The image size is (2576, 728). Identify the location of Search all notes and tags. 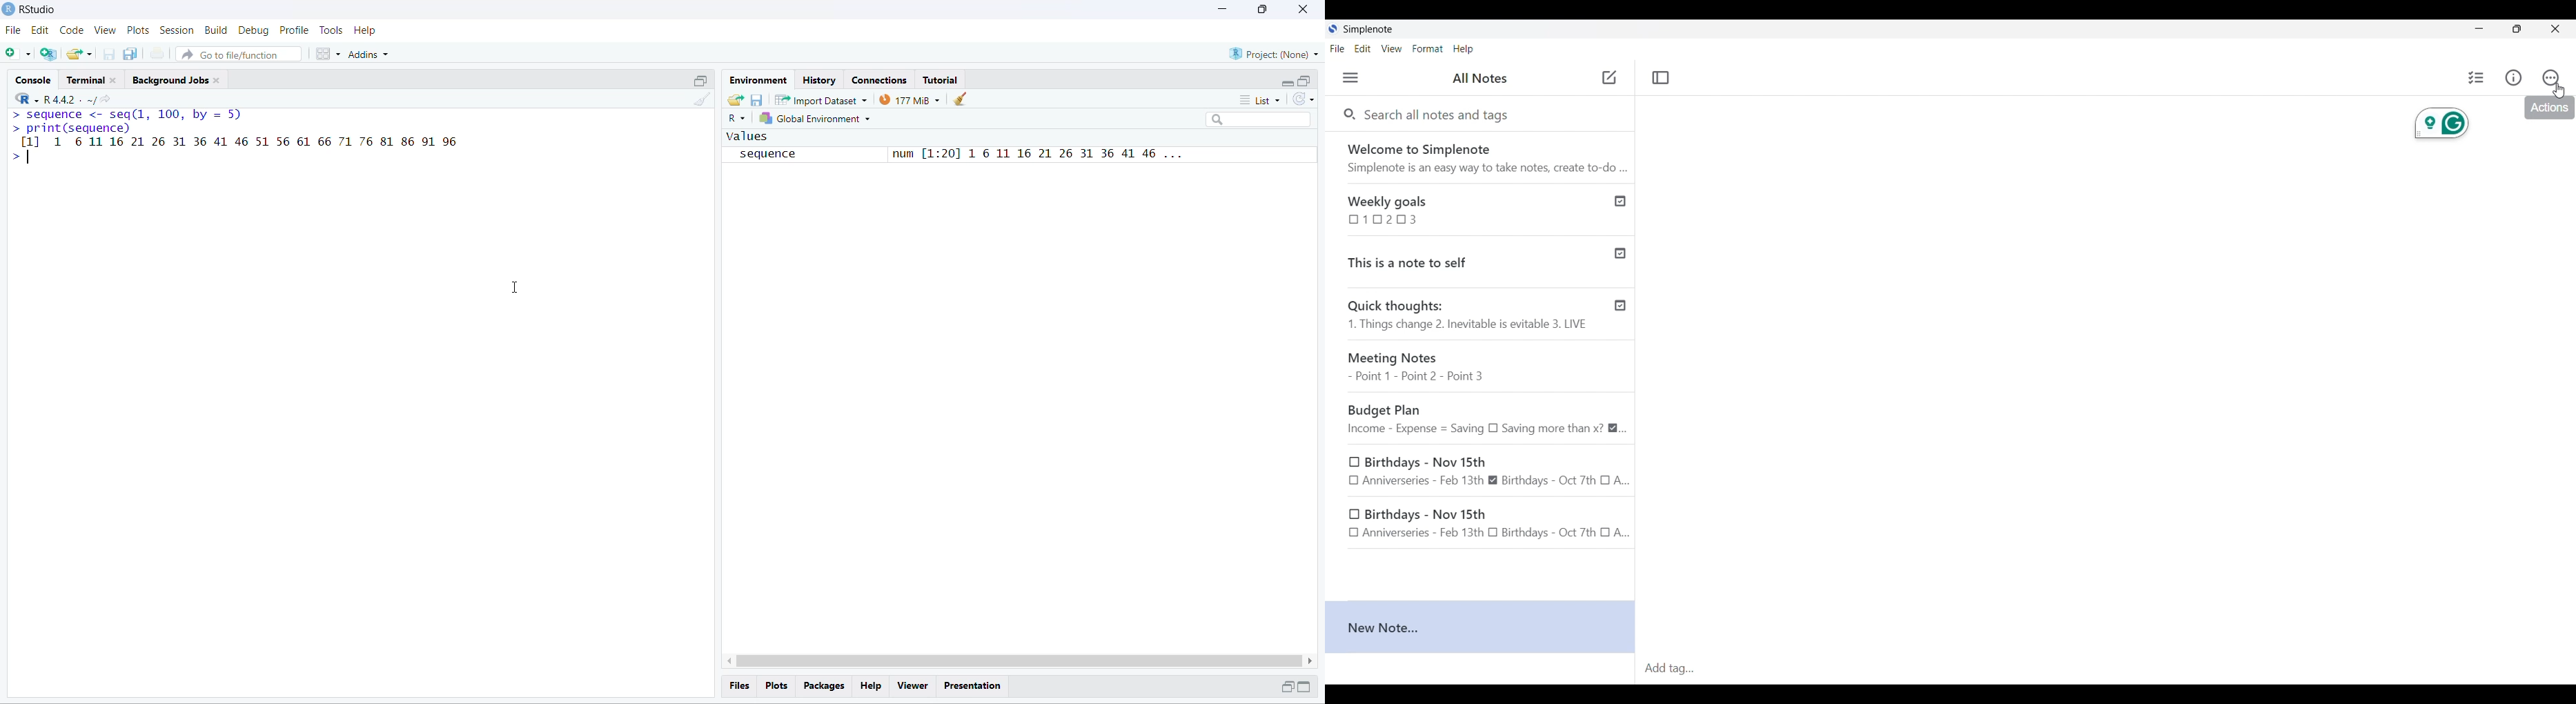
(1442, 115).